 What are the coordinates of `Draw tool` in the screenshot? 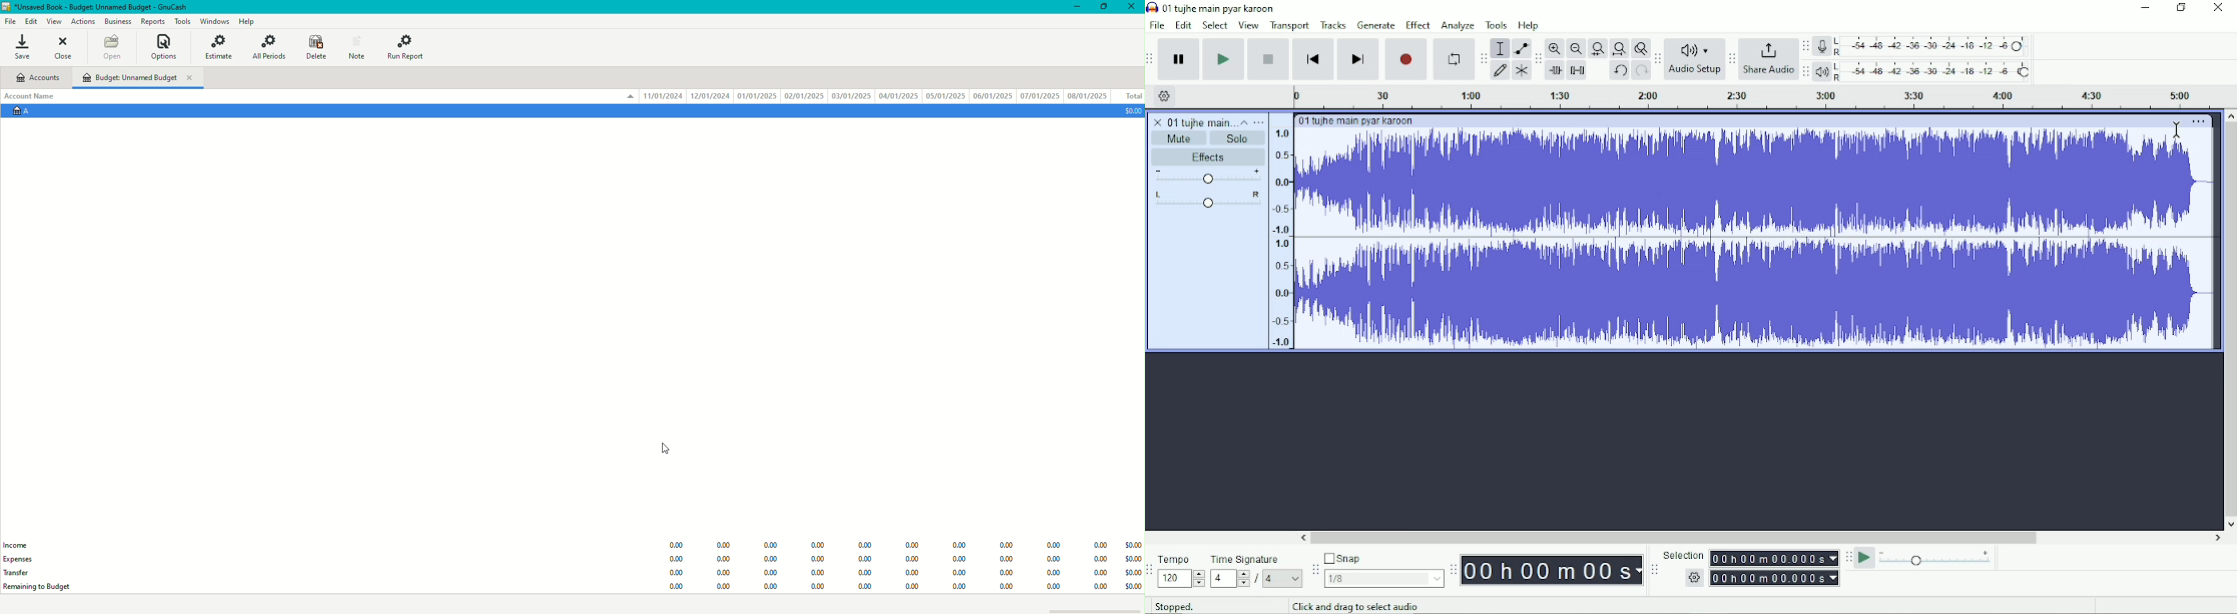 It's located at (1499, 70).